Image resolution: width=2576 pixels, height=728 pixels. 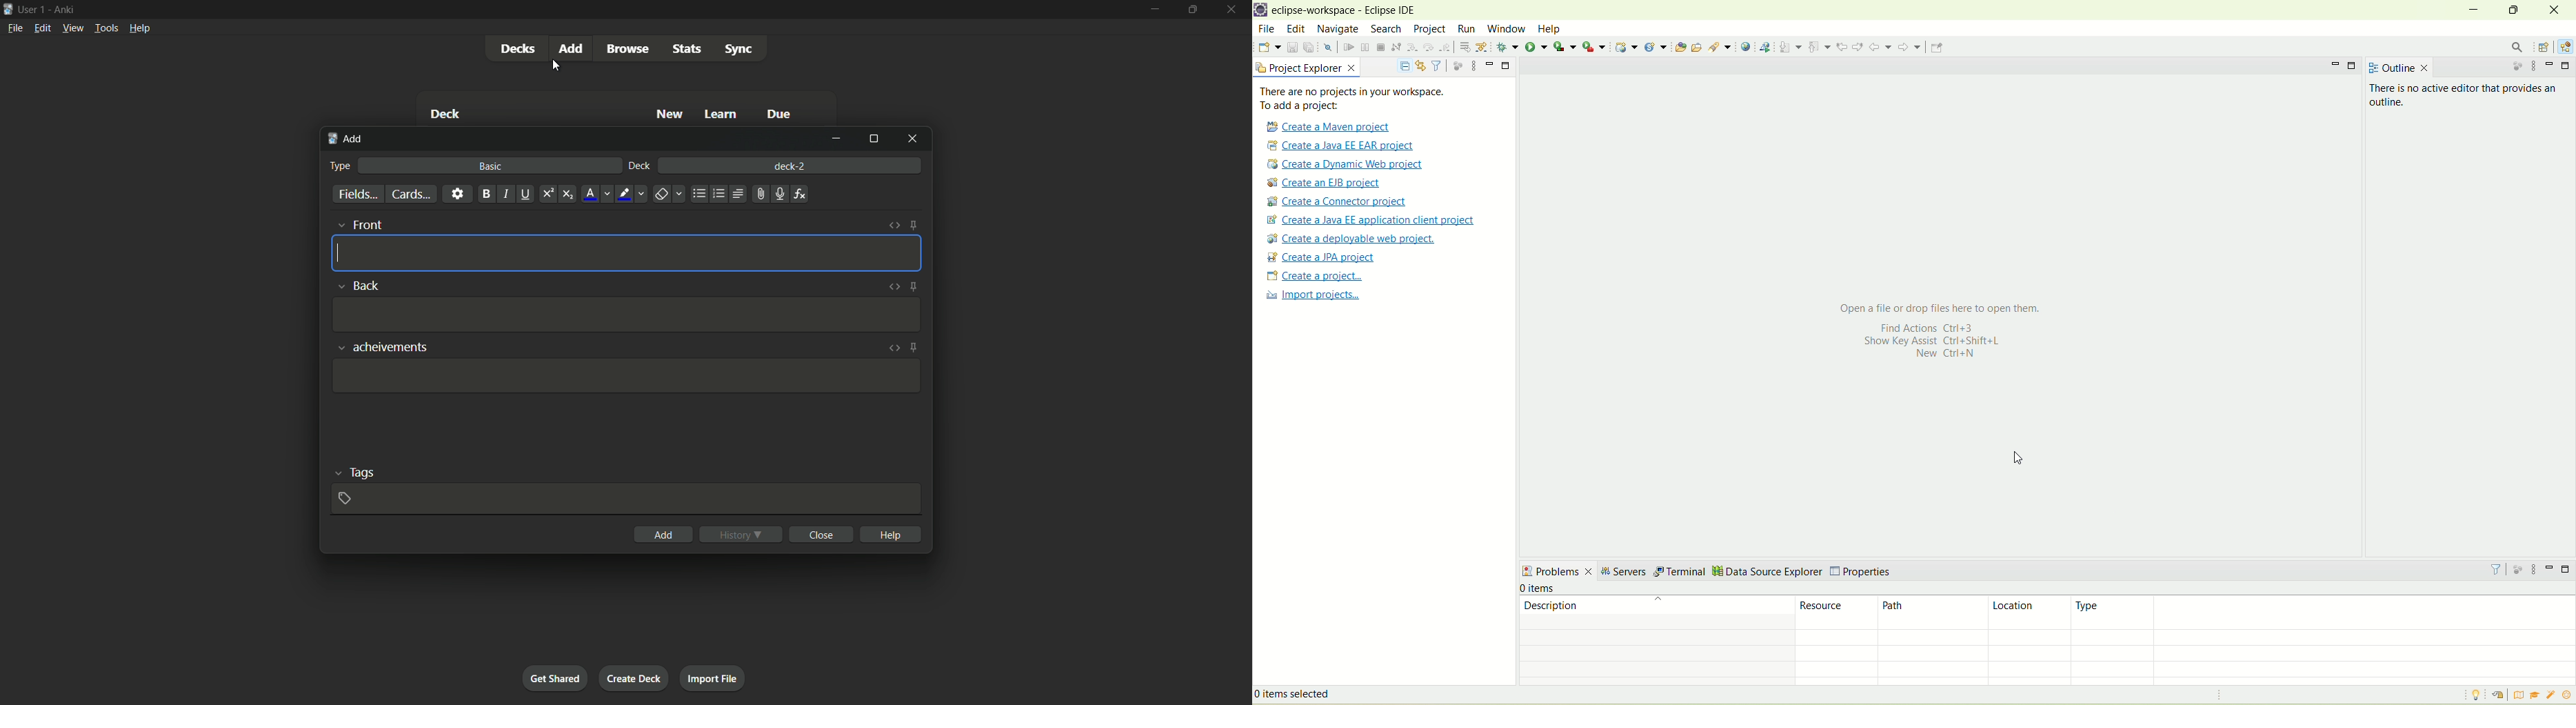 What do you see at coordinates (1437, 66) in the screenshot?
I see `filter` at bounding box center [1437, 66].